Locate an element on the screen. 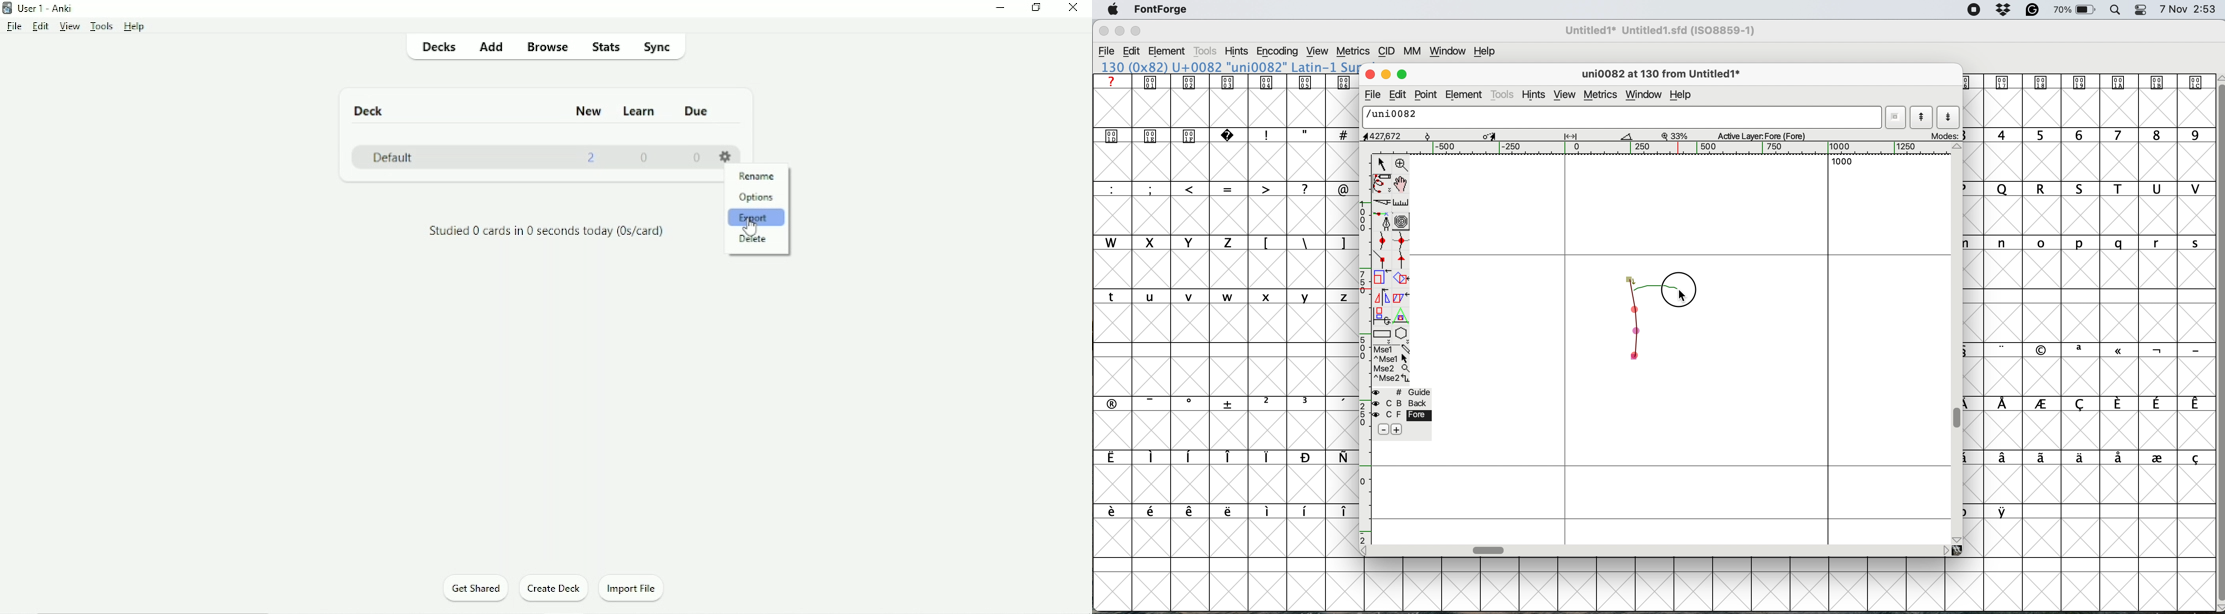  system logo is located at coordinates (1110, 10).